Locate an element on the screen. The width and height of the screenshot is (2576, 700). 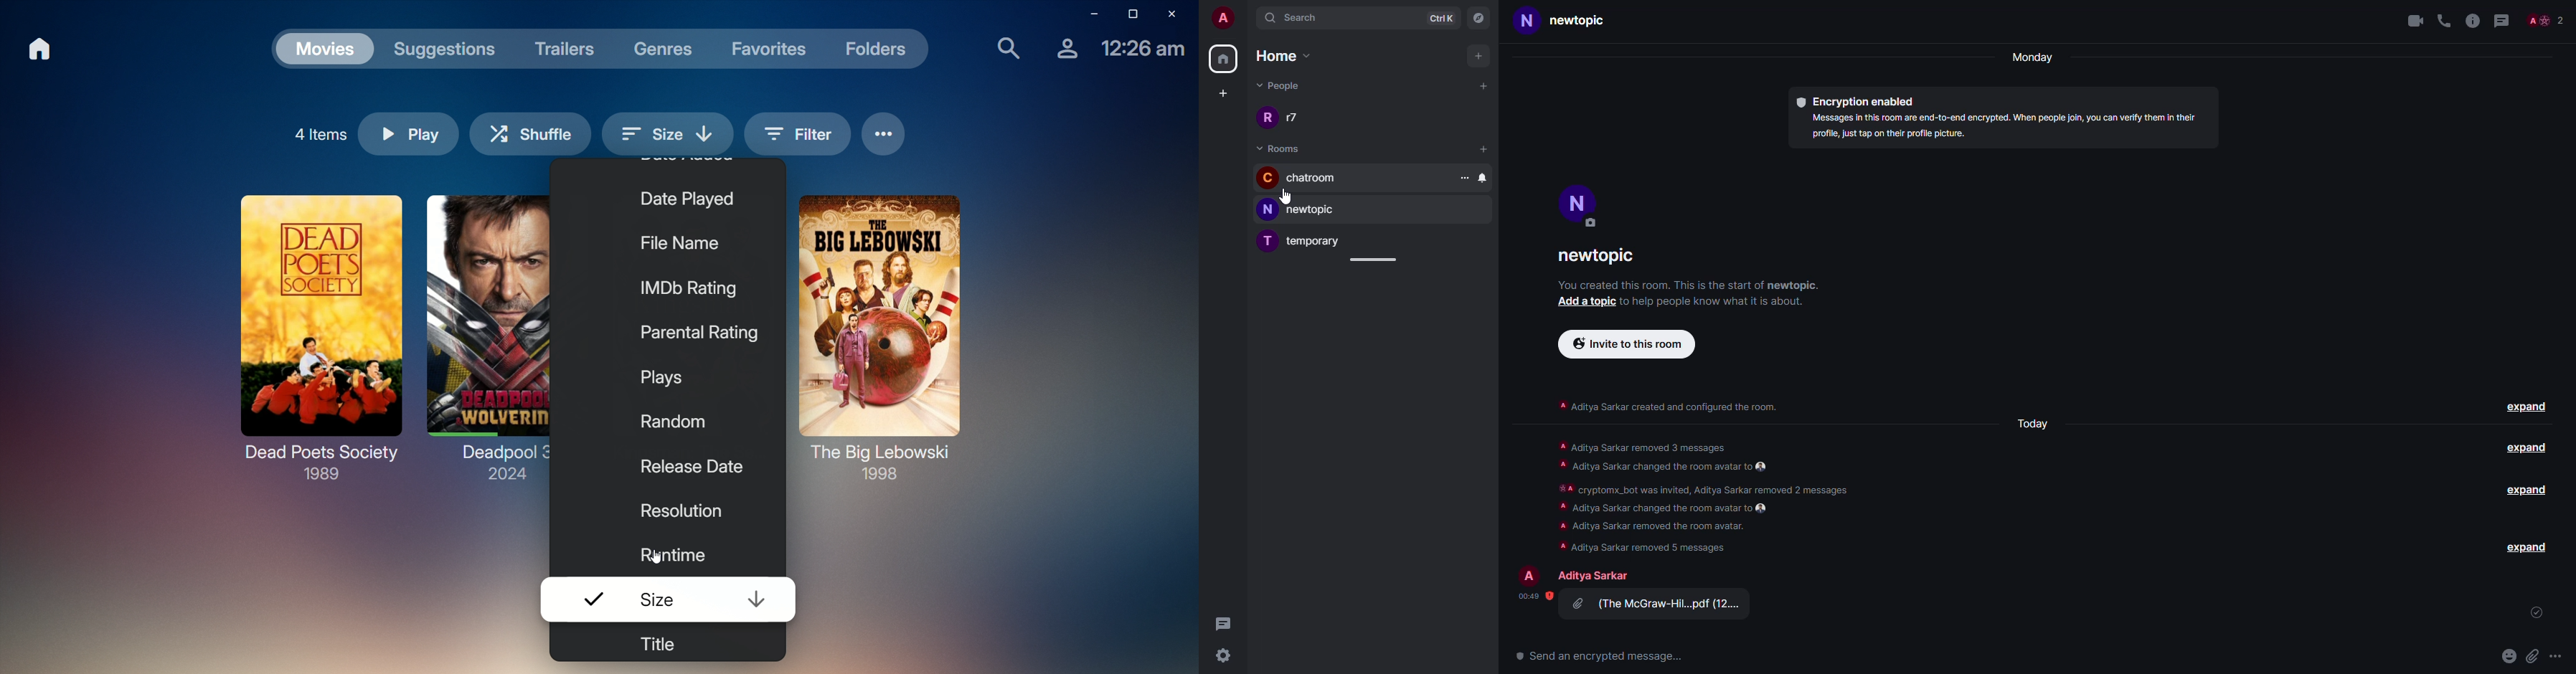
people is located at coordinates (1597, 575).